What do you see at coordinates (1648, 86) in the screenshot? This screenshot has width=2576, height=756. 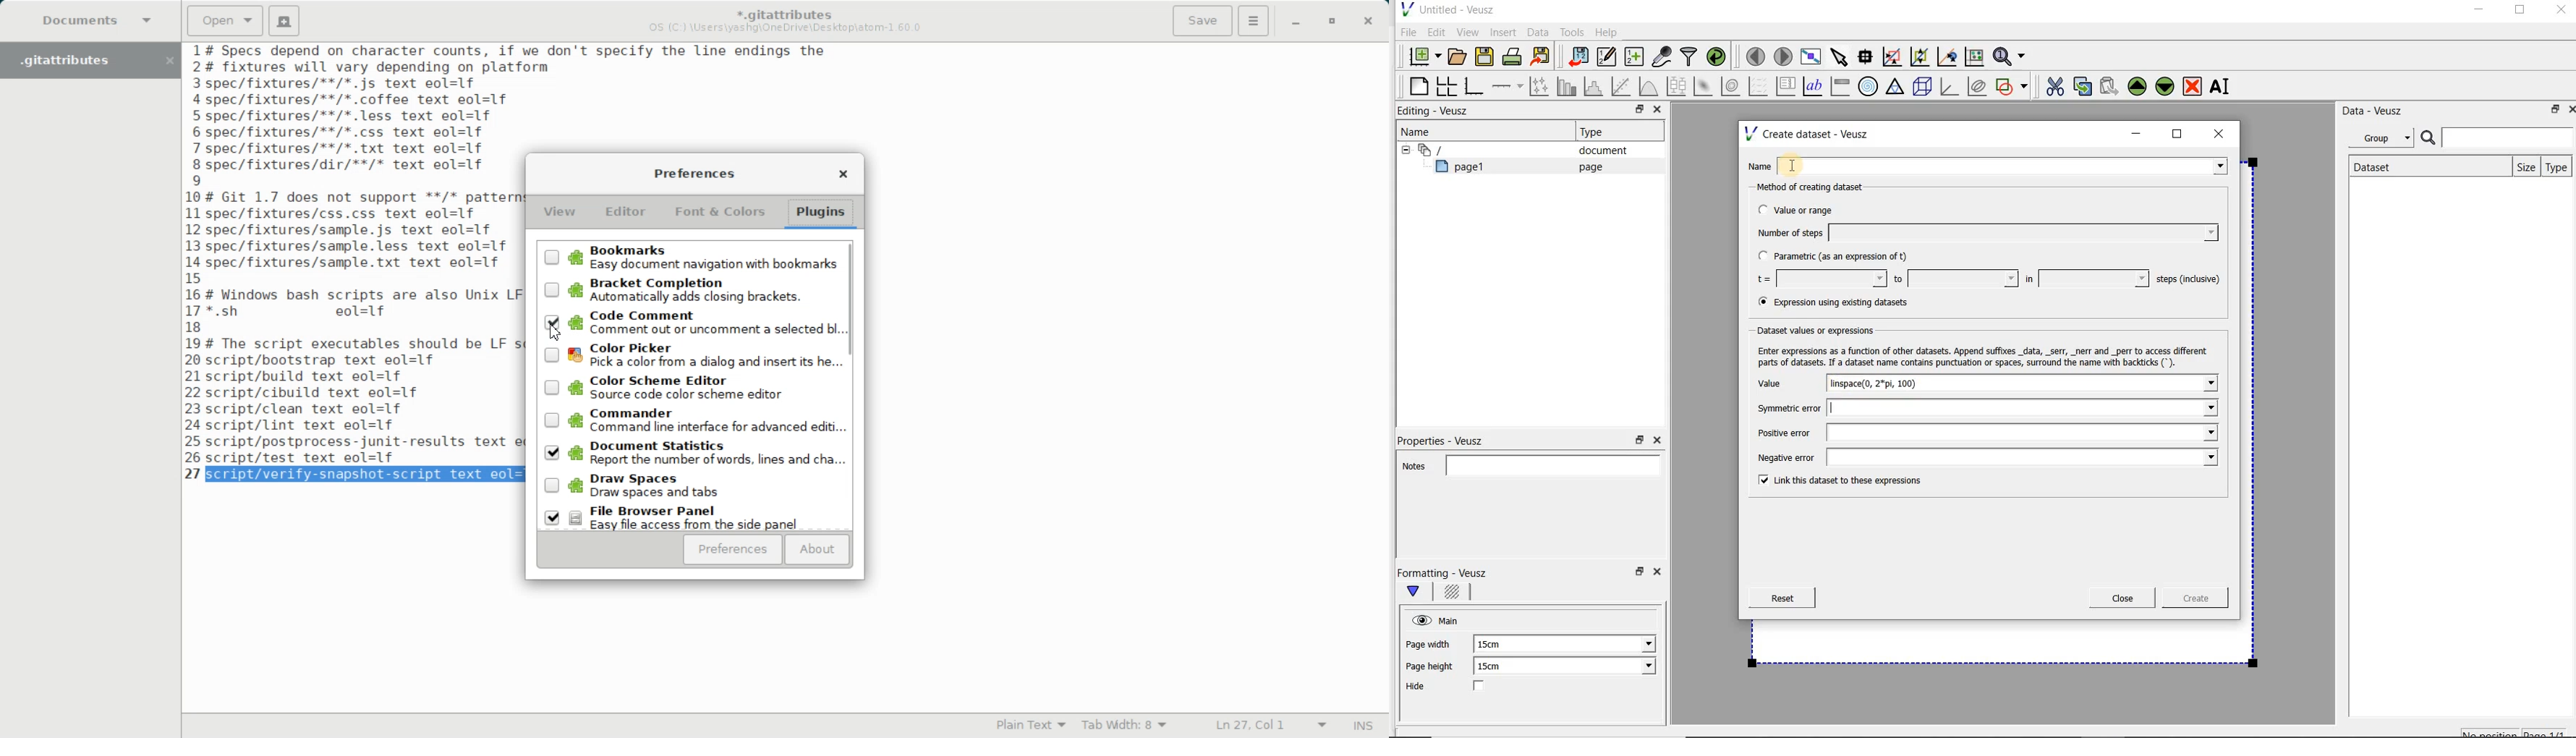 I see `plot a function` at bounding box center [1648, 86].